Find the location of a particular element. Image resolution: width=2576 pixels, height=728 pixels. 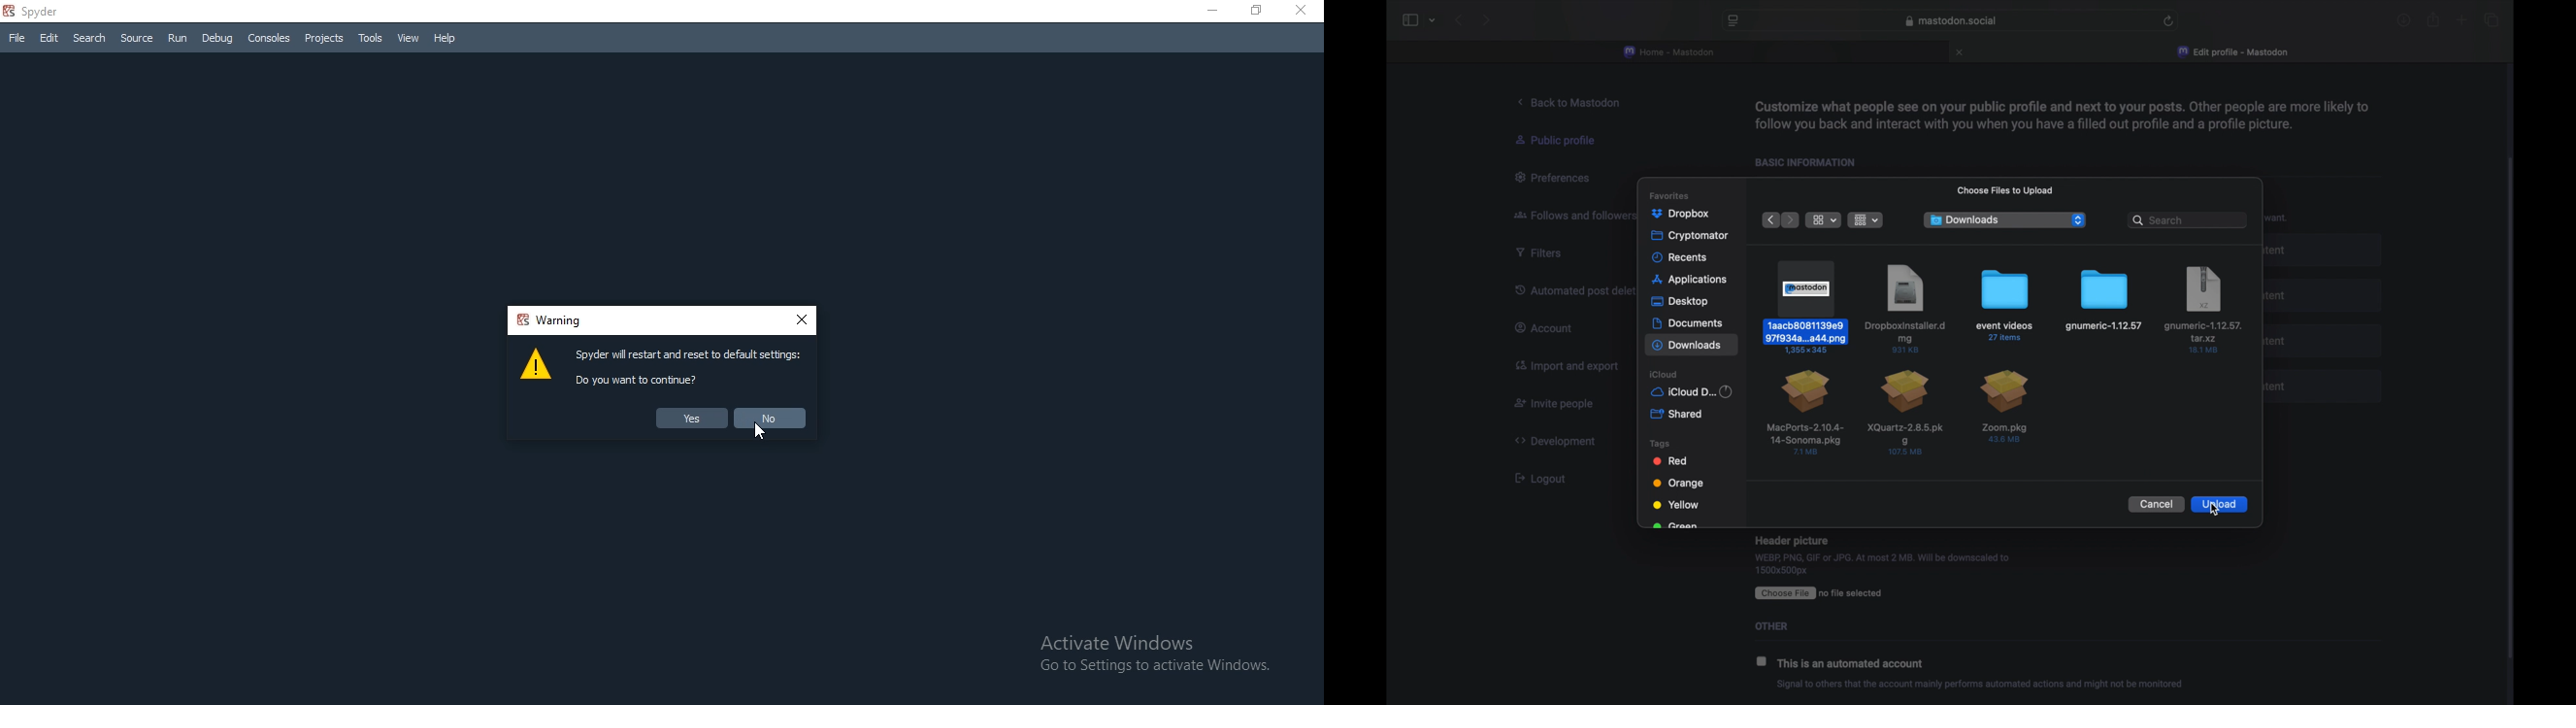

Header picture is located at coordinates (1792, 539).